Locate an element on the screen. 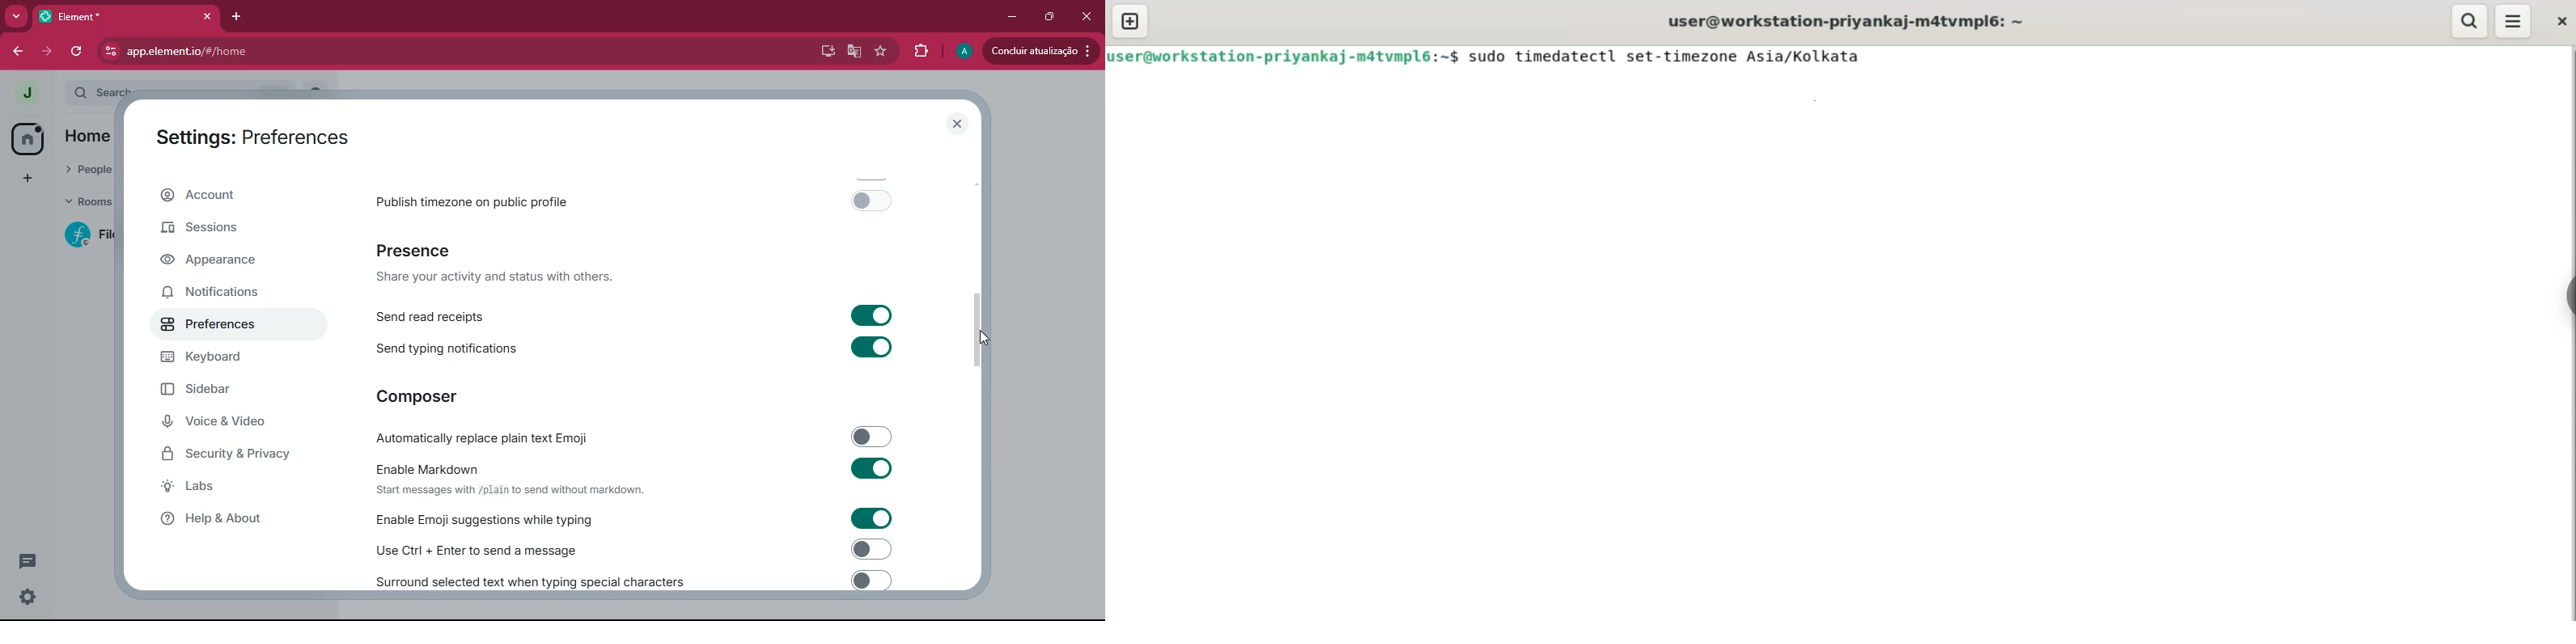  help is located at coordinates (227, 519).